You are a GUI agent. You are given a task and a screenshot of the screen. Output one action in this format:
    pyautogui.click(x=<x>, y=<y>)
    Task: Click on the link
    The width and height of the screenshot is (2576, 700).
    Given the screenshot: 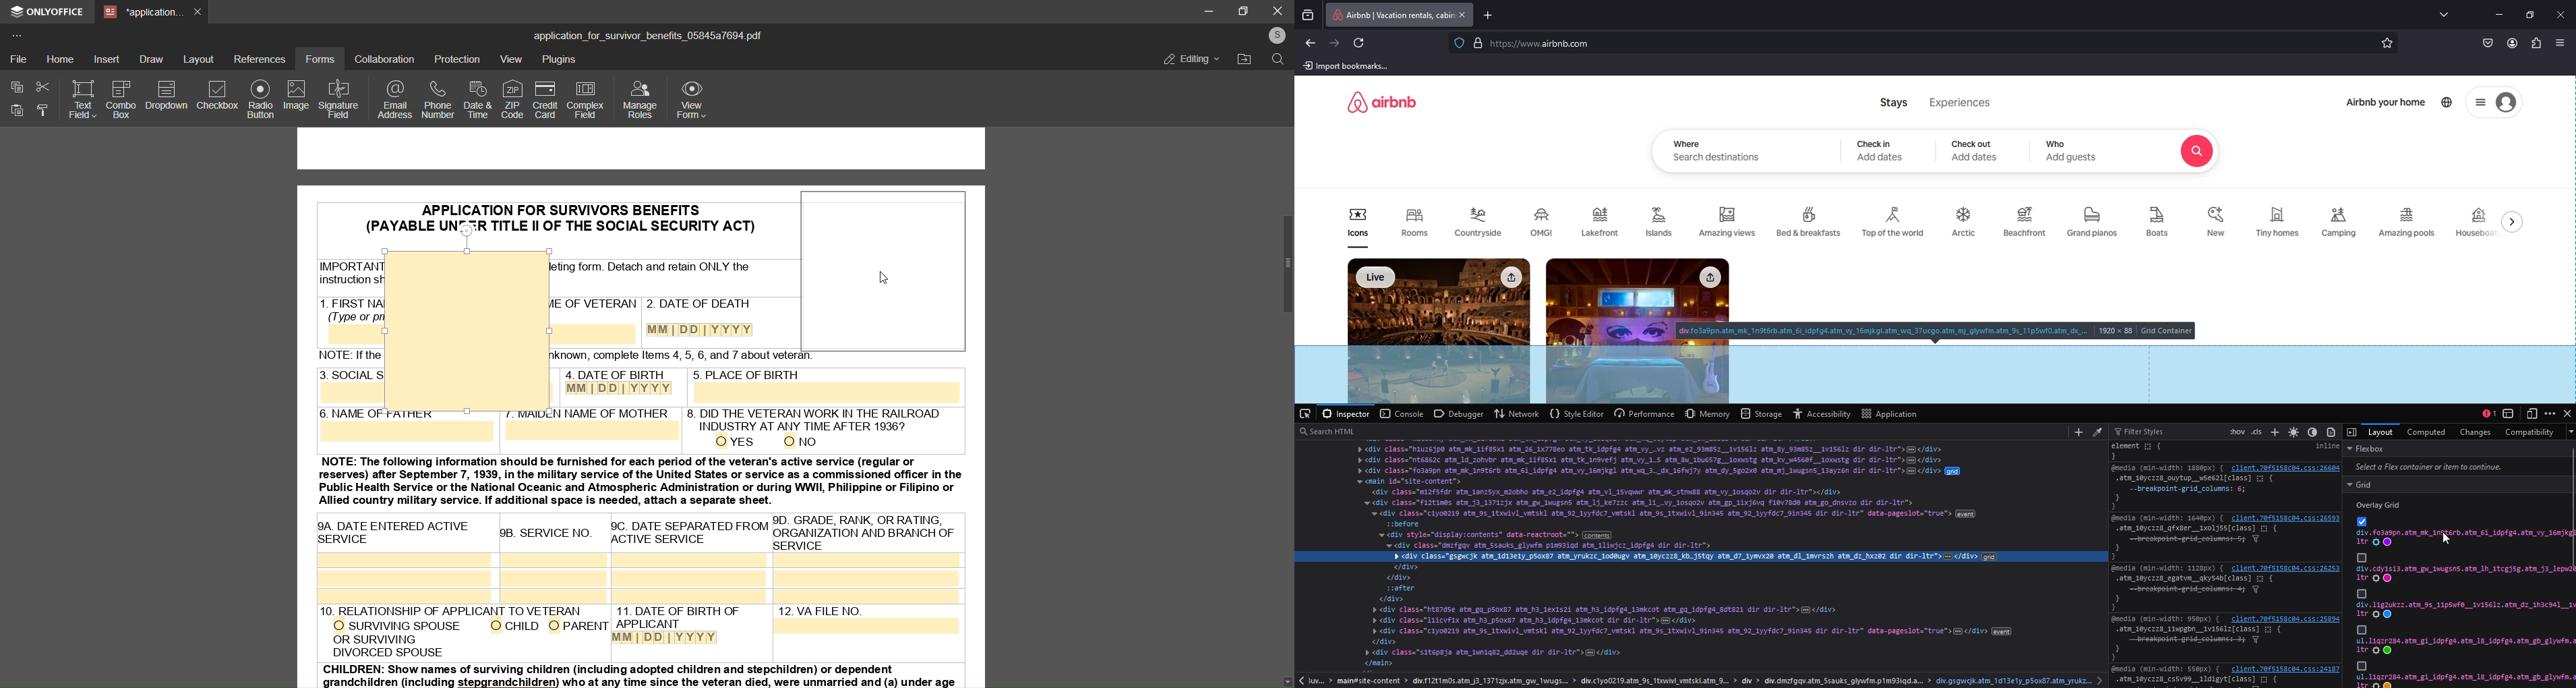 What is the action you would take?
    pyautogui.click(x=2284, y=669)
    